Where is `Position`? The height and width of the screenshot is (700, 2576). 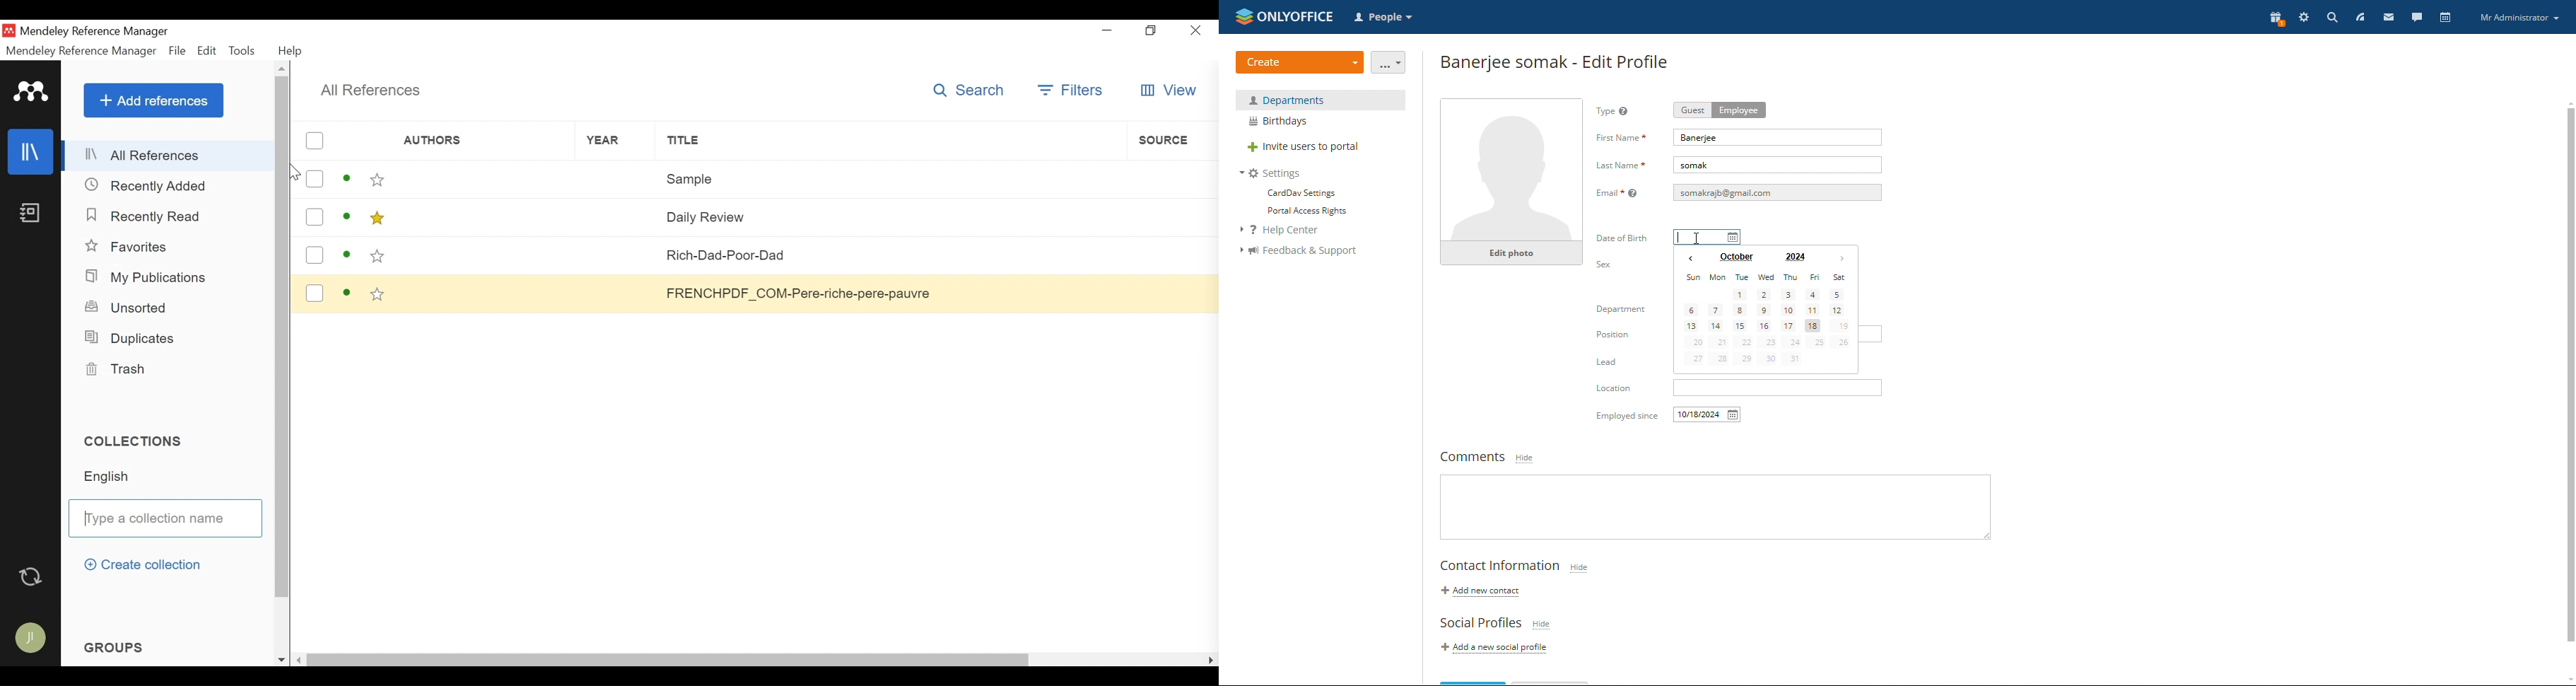 Position is located at coordinates (1621, 335).